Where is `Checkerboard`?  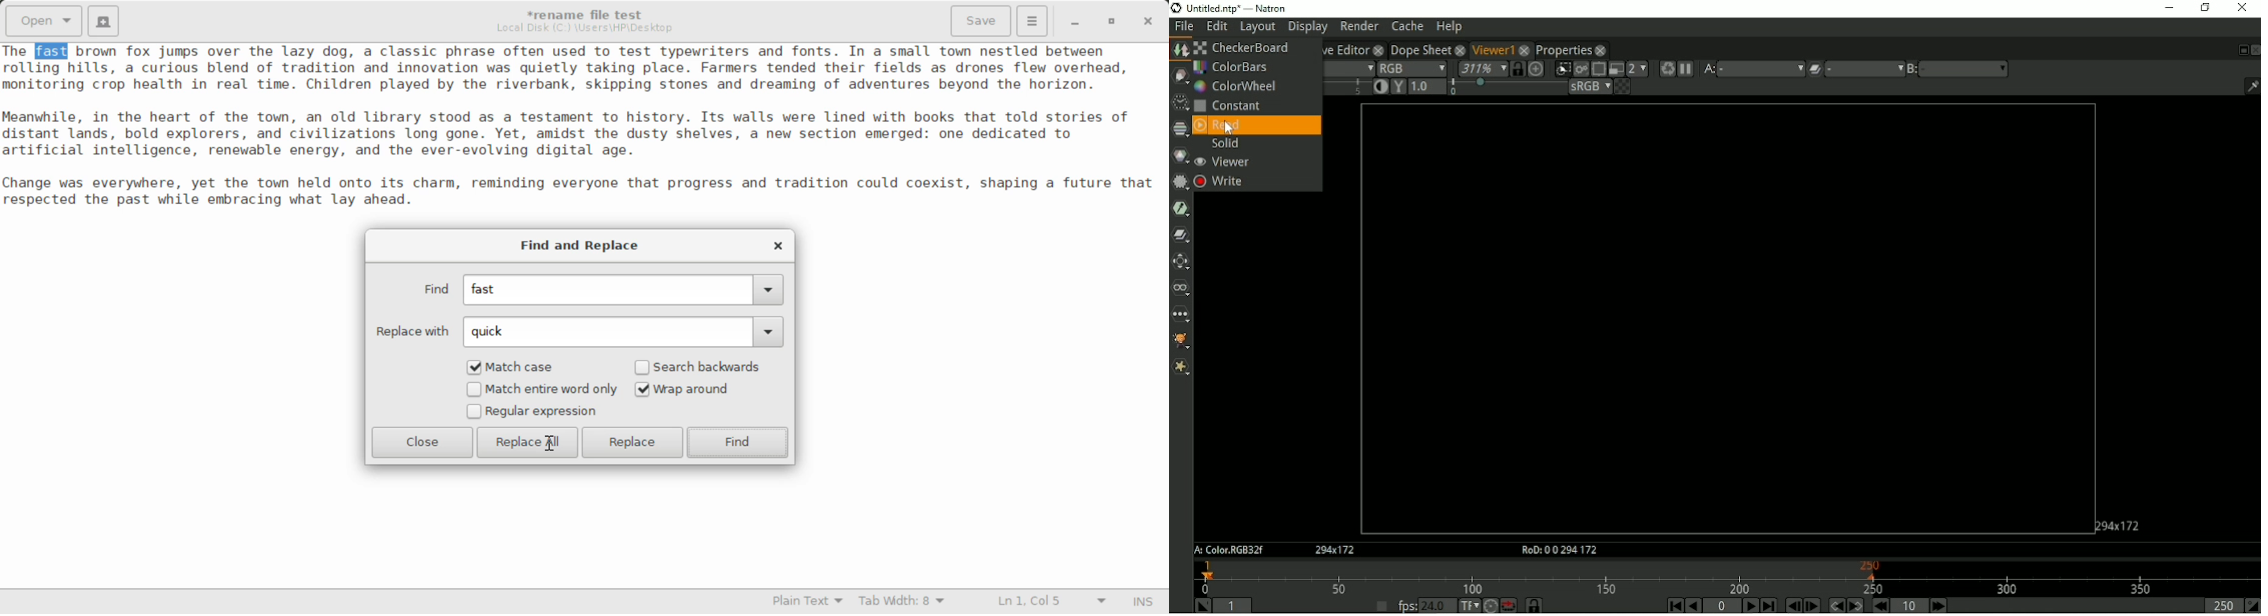 Checkerboard is located at coordinates (1622, 87).